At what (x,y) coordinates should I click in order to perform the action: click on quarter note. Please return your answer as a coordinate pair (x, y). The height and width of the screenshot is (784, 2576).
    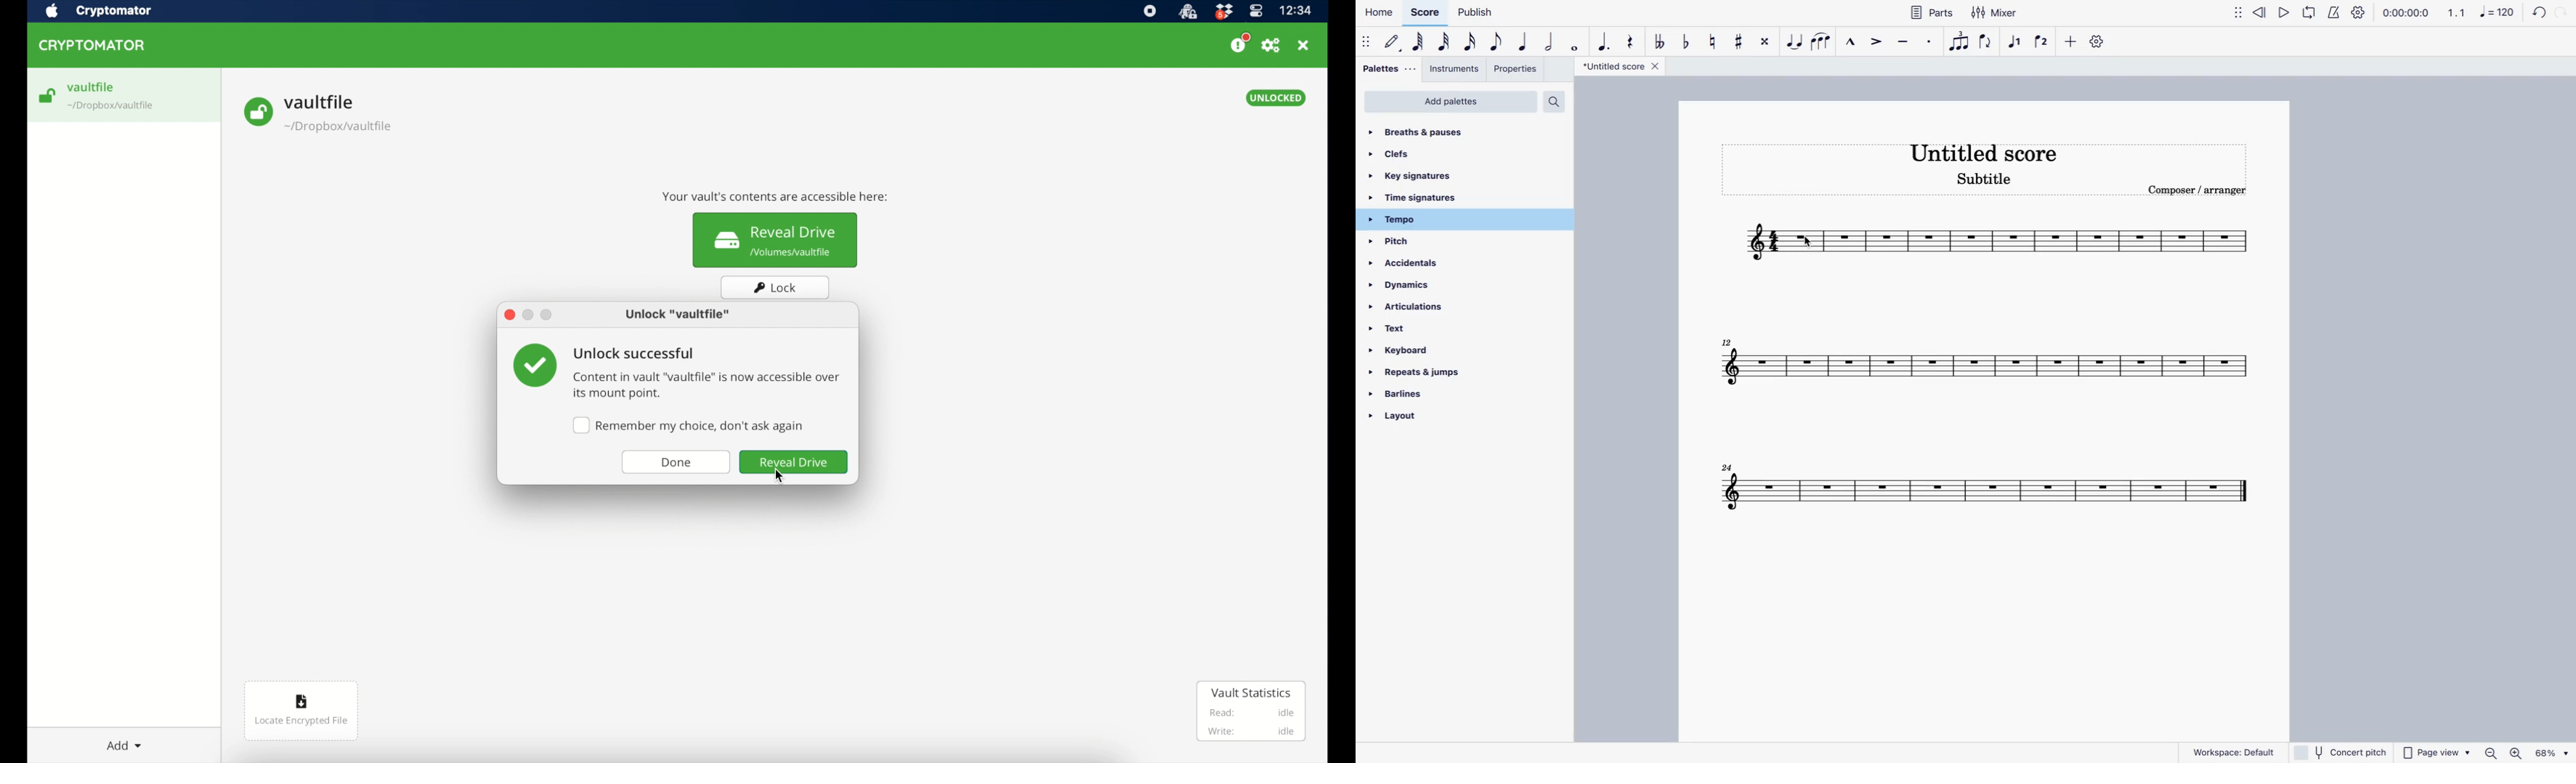
    Looking at the image, I should click on (1523, 42).